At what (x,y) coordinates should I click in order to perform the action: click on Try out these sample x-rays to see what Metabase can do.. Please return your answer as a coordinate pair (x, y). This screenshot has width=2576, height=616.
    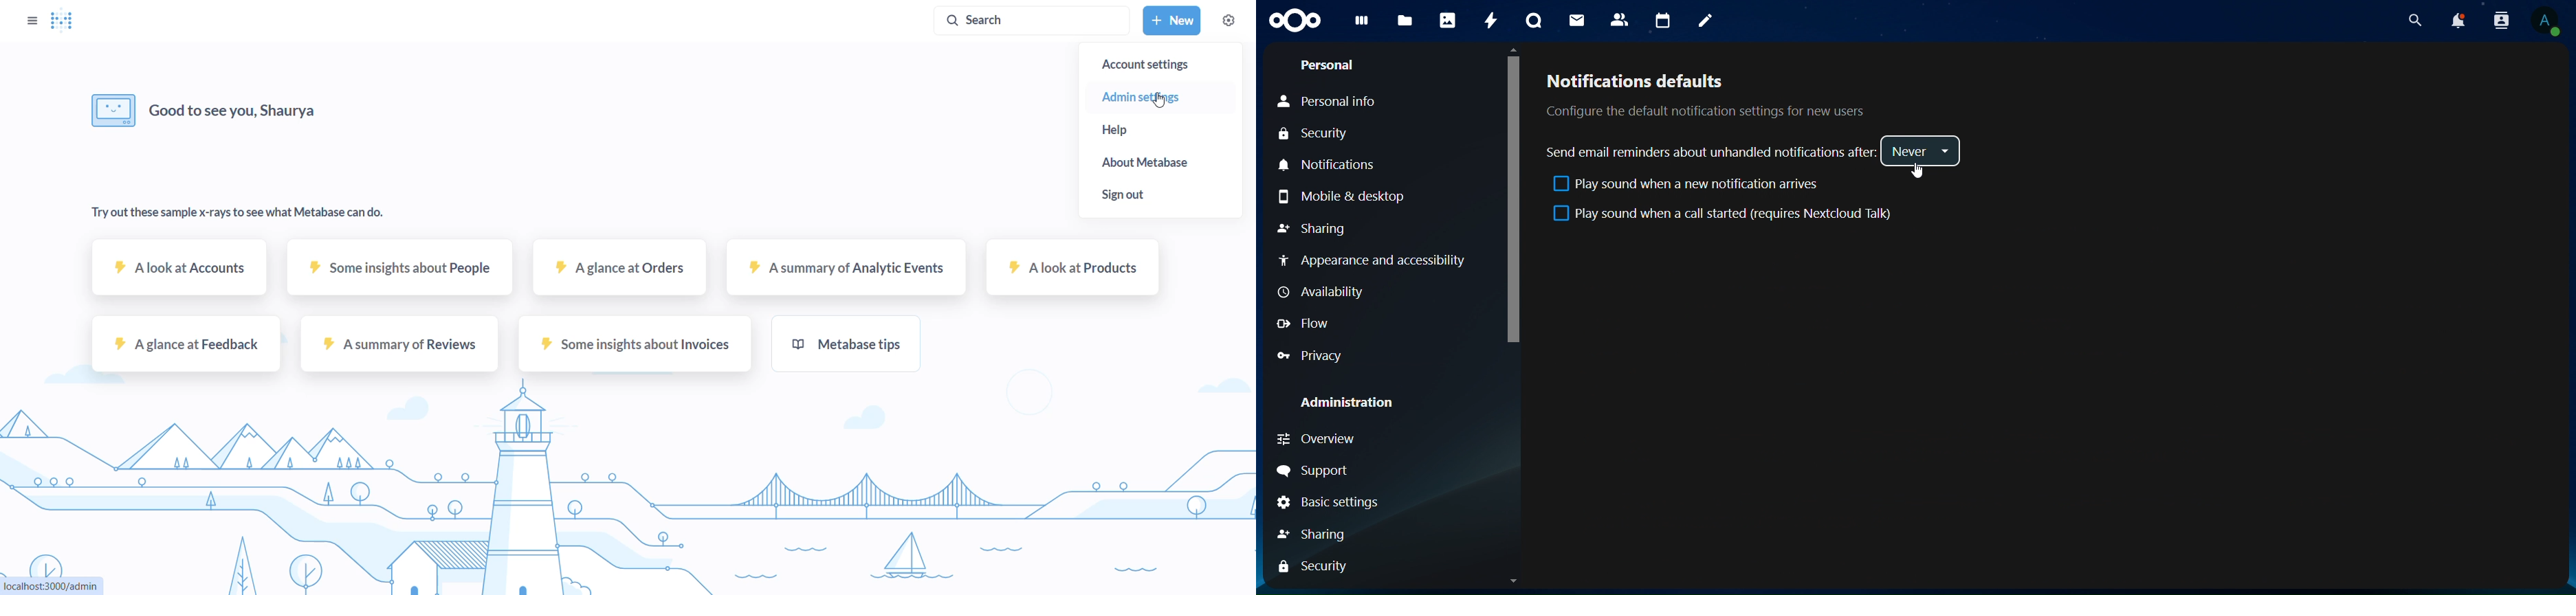
    Looking at the image, I should click on (239, 214).